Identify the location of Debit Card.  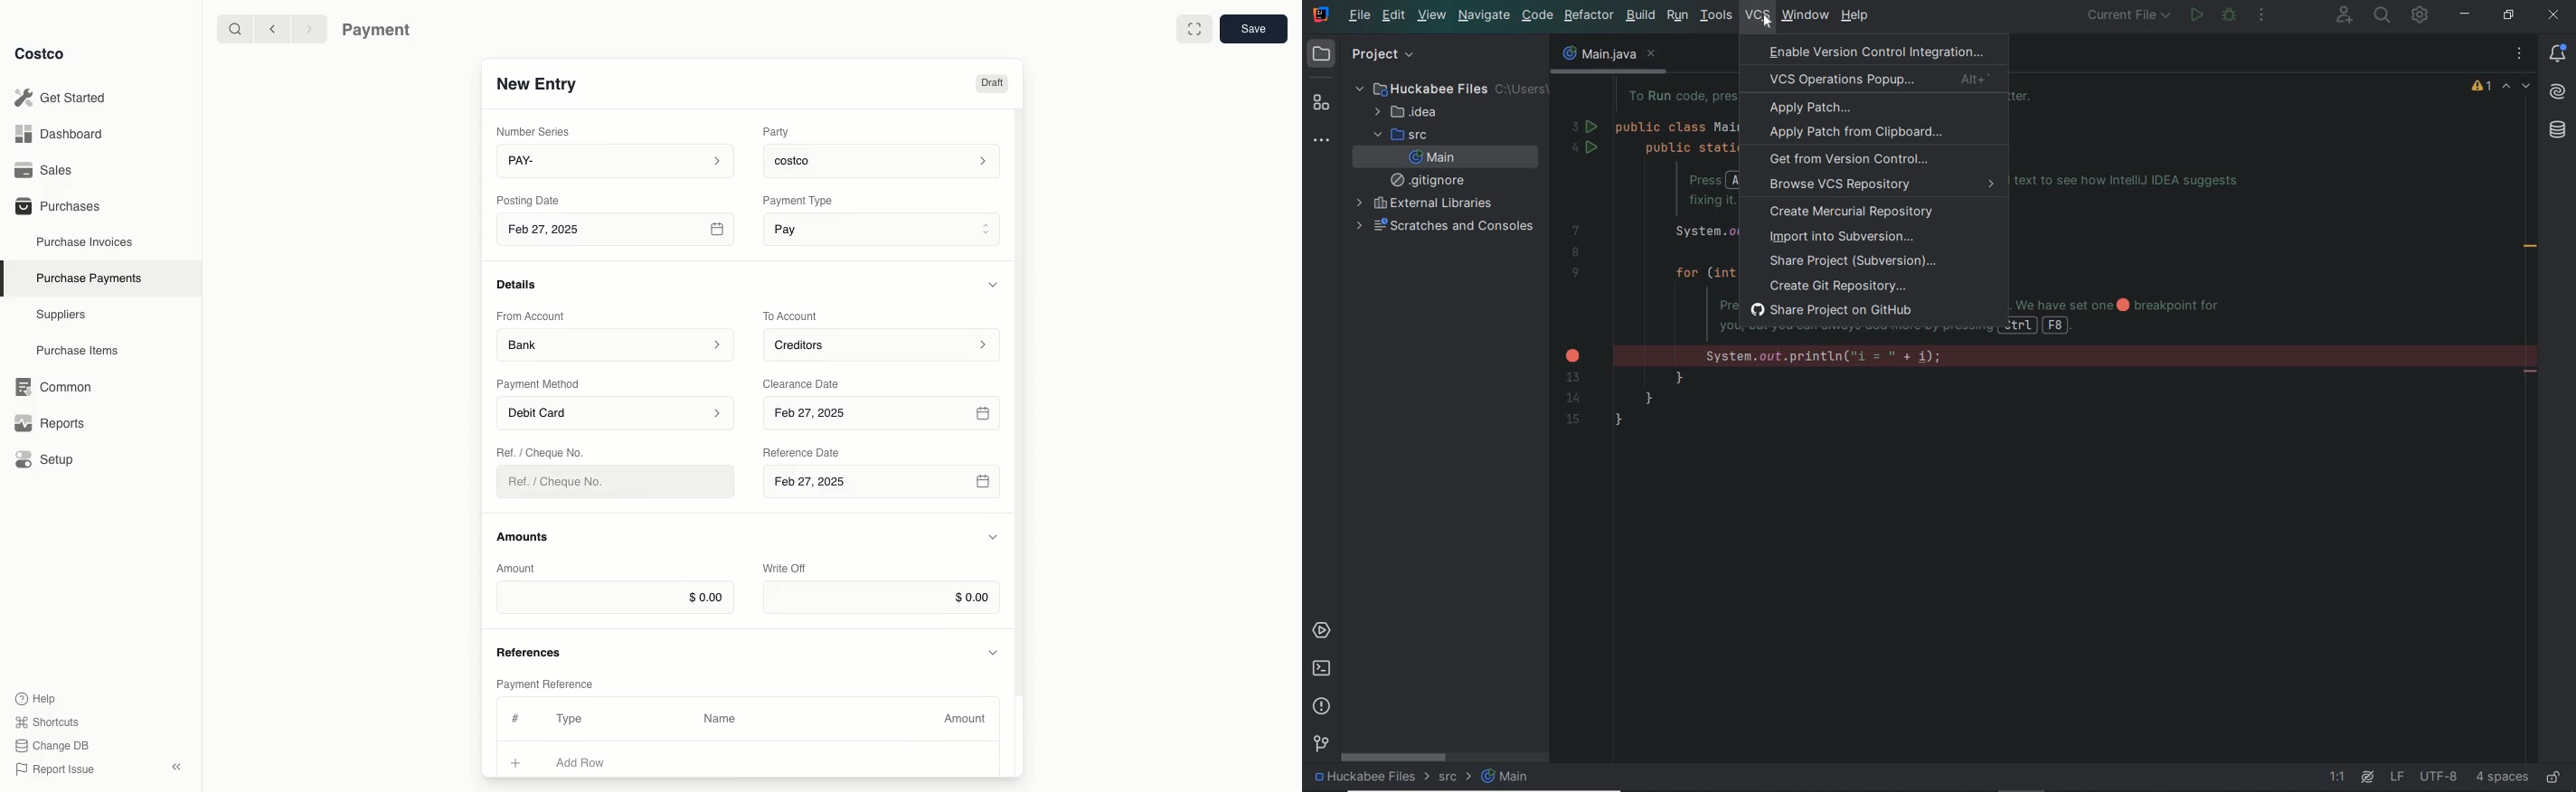
(617, 414).